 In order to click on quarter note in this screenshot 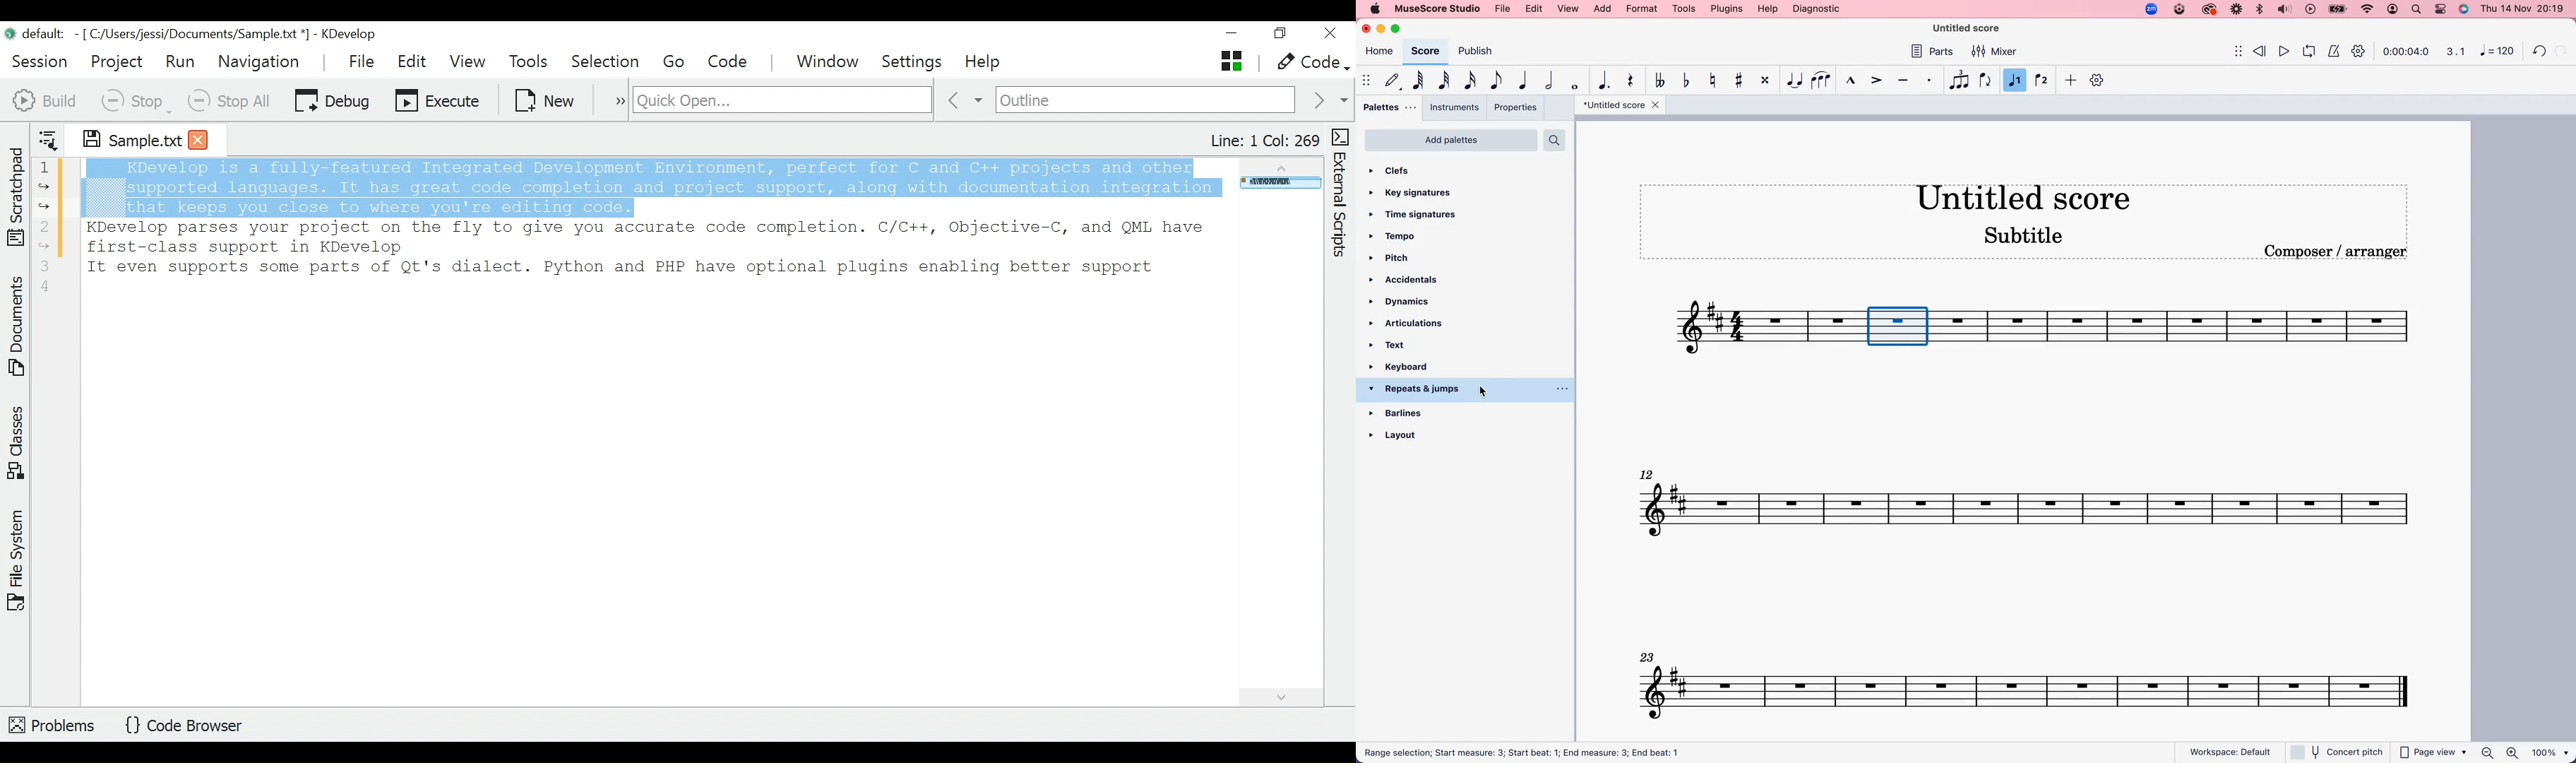, I will do `click(1525, 78)`.